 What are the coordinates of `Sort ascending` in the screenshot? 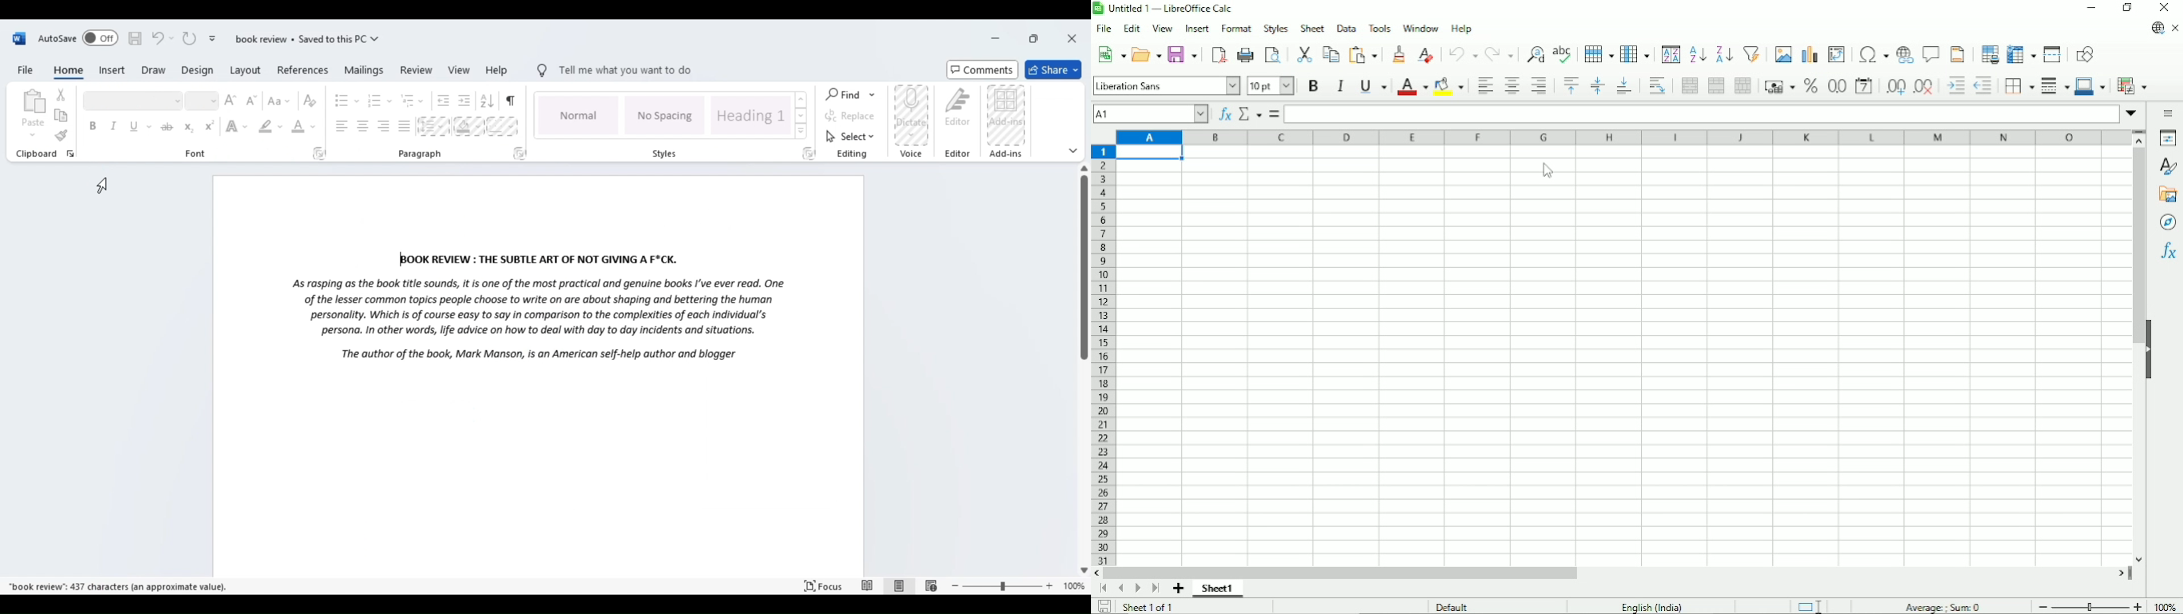 It's located at (1697, 55).